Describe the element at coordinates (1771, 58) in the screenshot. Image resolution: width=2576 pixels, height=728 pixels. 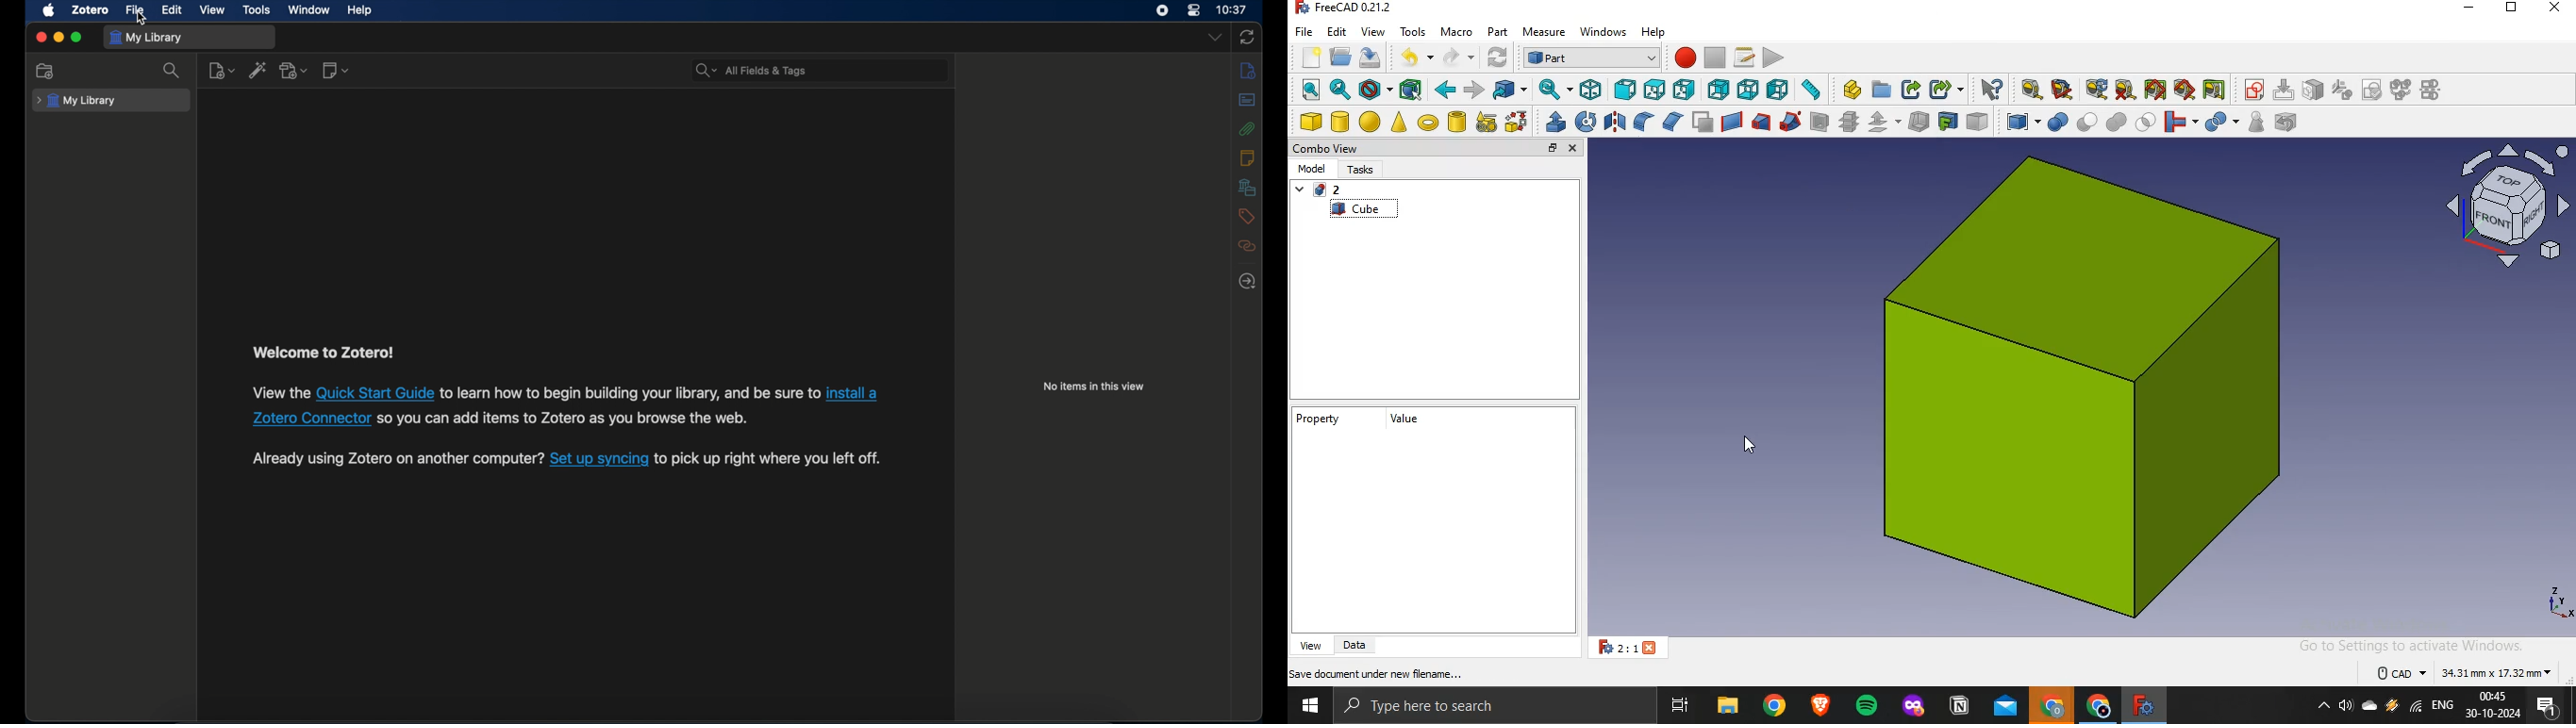
I see `execute macro` at that location.